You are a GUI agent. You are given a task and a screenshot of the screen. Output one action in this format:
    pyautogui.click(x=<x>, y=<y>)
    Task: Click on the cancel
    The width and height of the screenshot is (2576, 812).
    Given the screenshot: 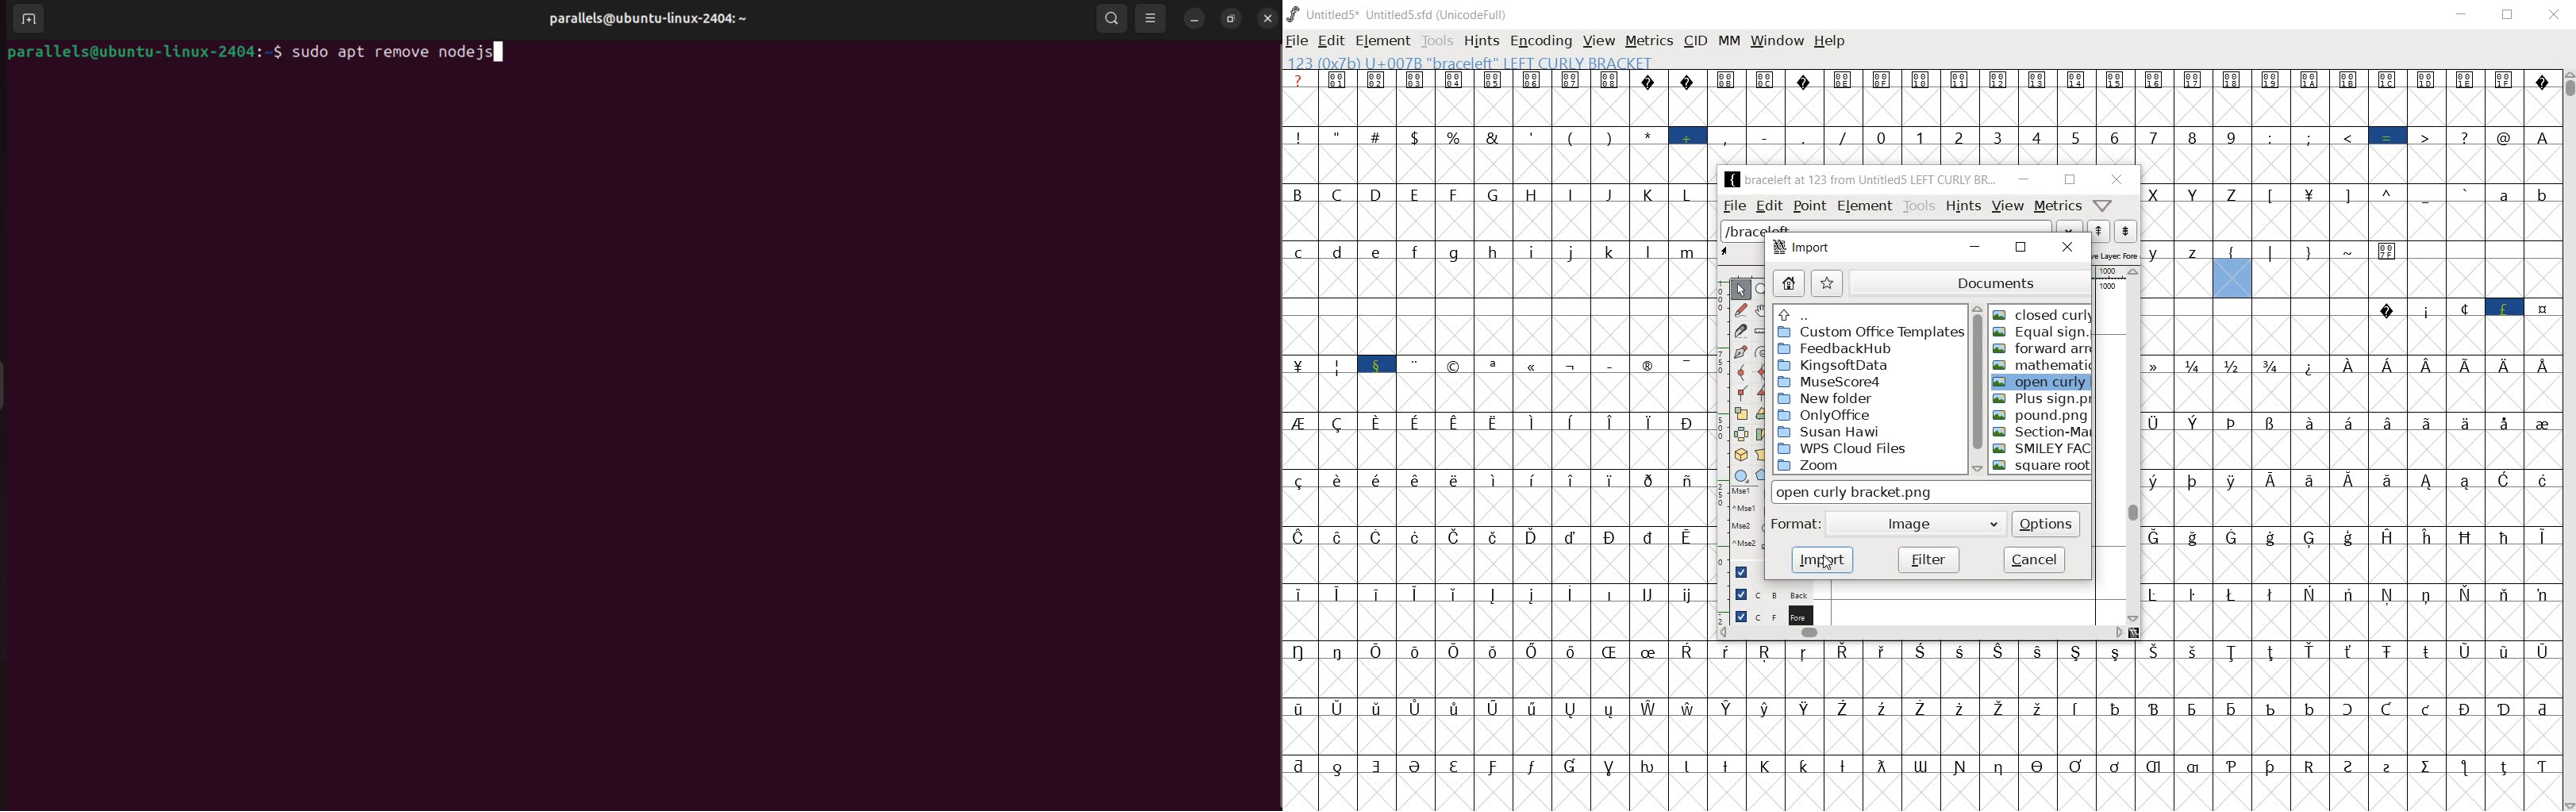 What is the action you would take?
    pyautogui.click(x=2034, y=559)
    